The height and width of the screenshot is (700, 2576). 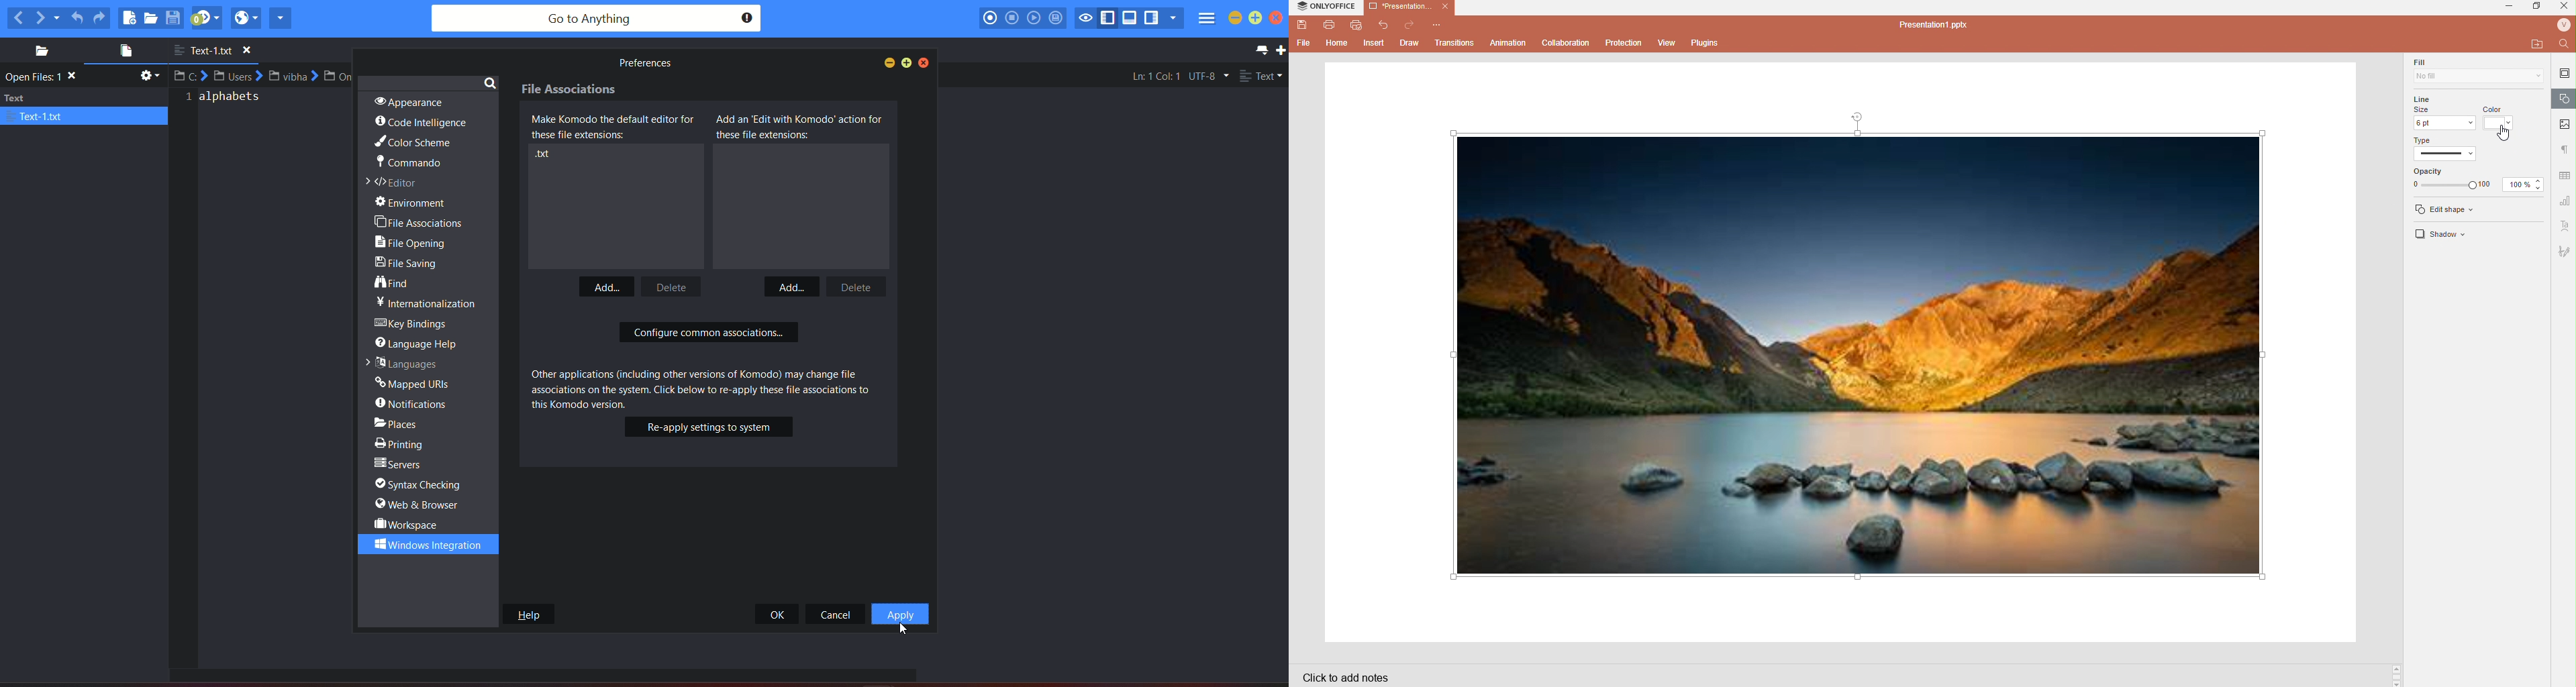 I want to click on Line Type, so click(x=2449, y=148).